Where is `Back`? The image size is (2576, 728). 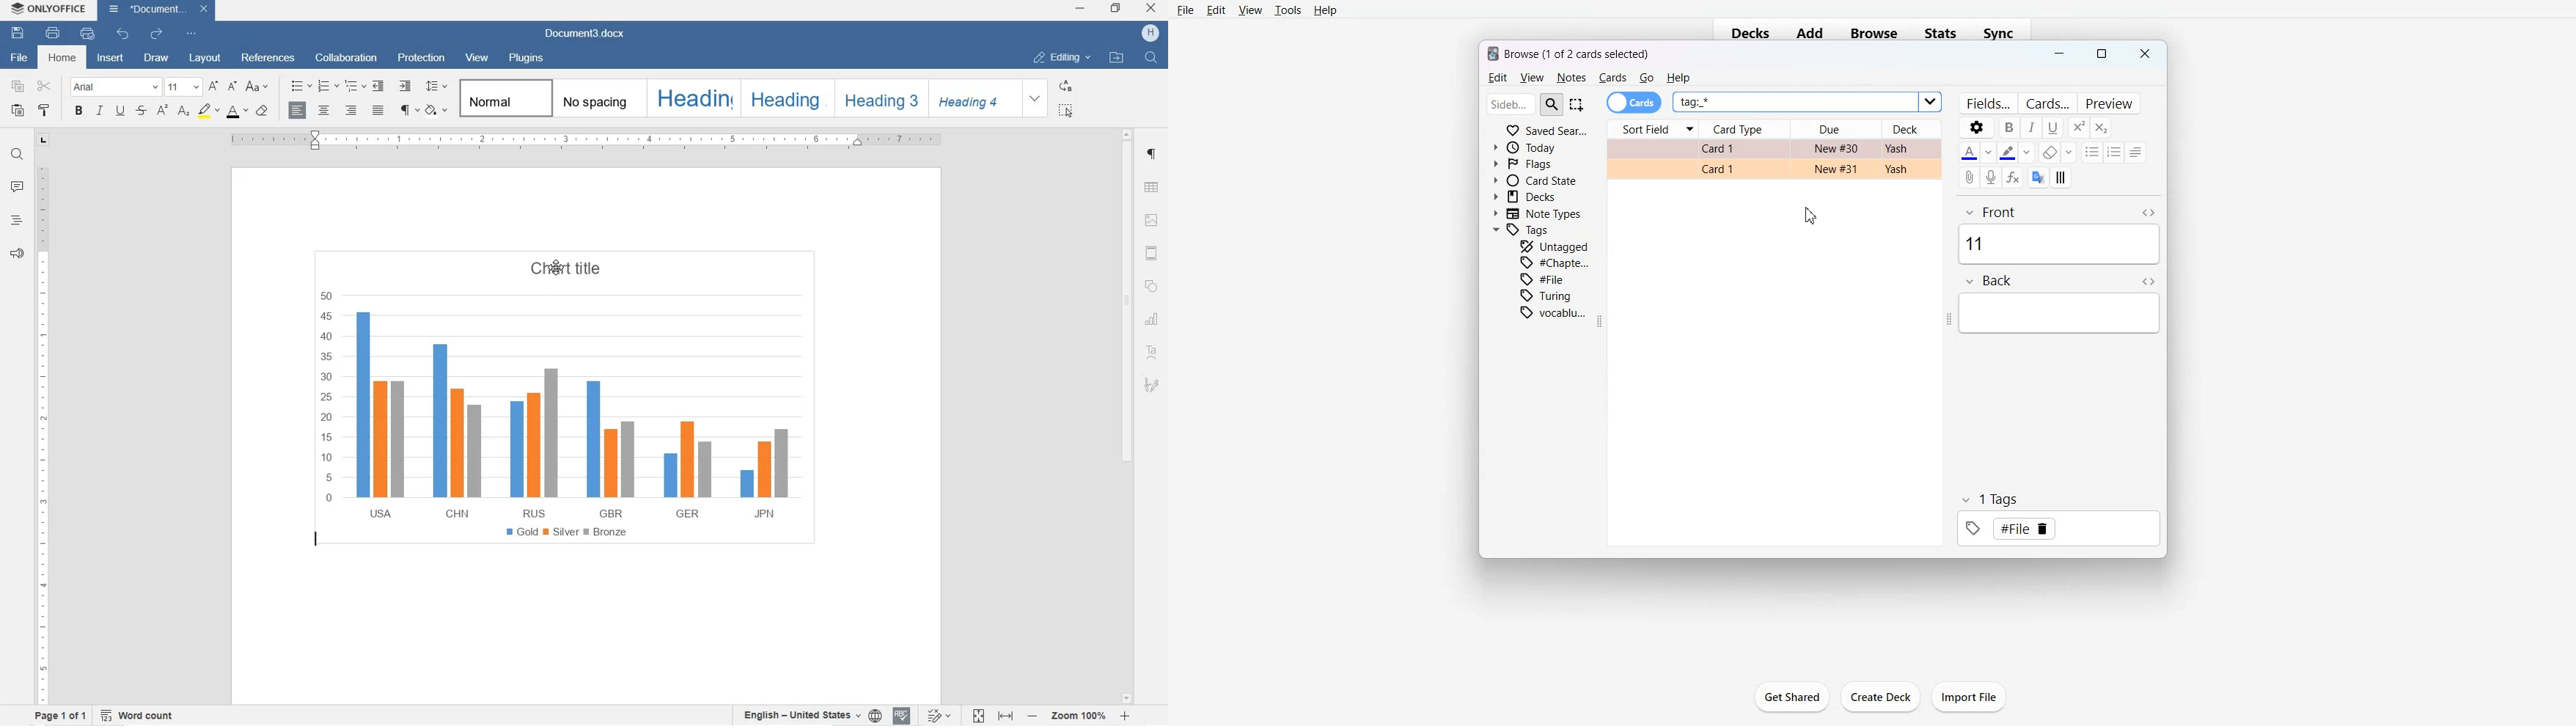
Back is located at coordinates (2061, 303).